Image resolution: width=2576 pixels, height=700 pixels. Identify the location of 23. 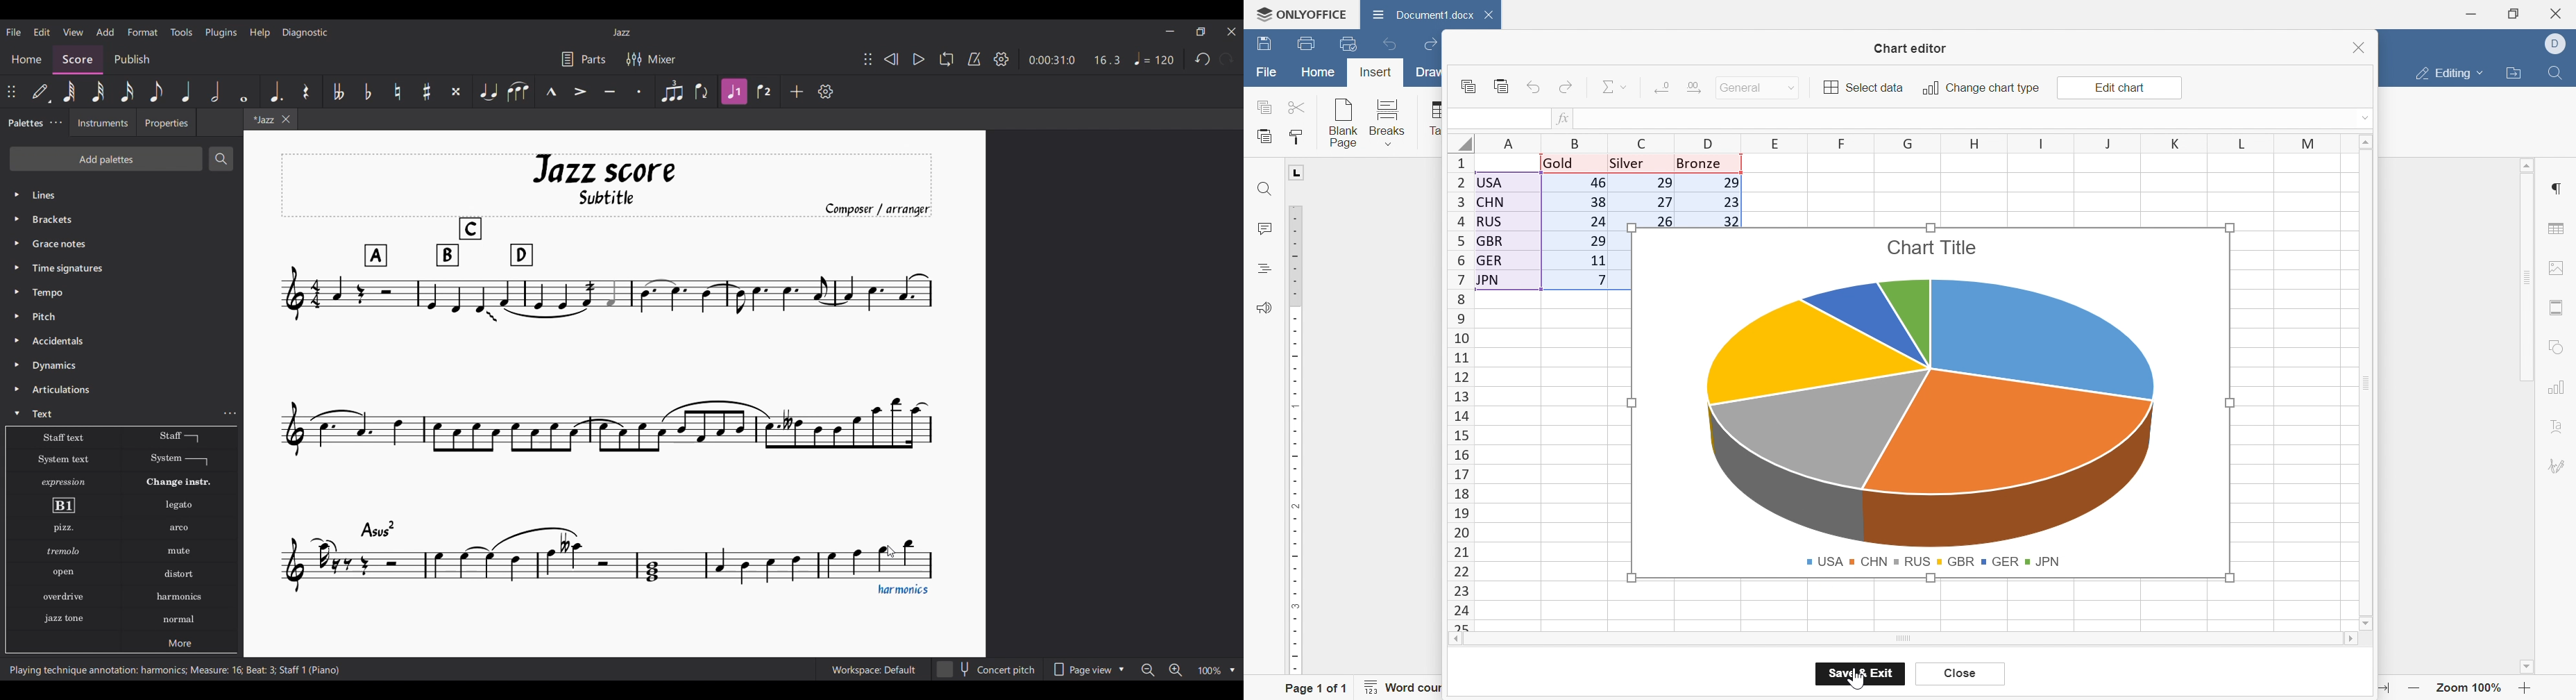
(1730, 203).